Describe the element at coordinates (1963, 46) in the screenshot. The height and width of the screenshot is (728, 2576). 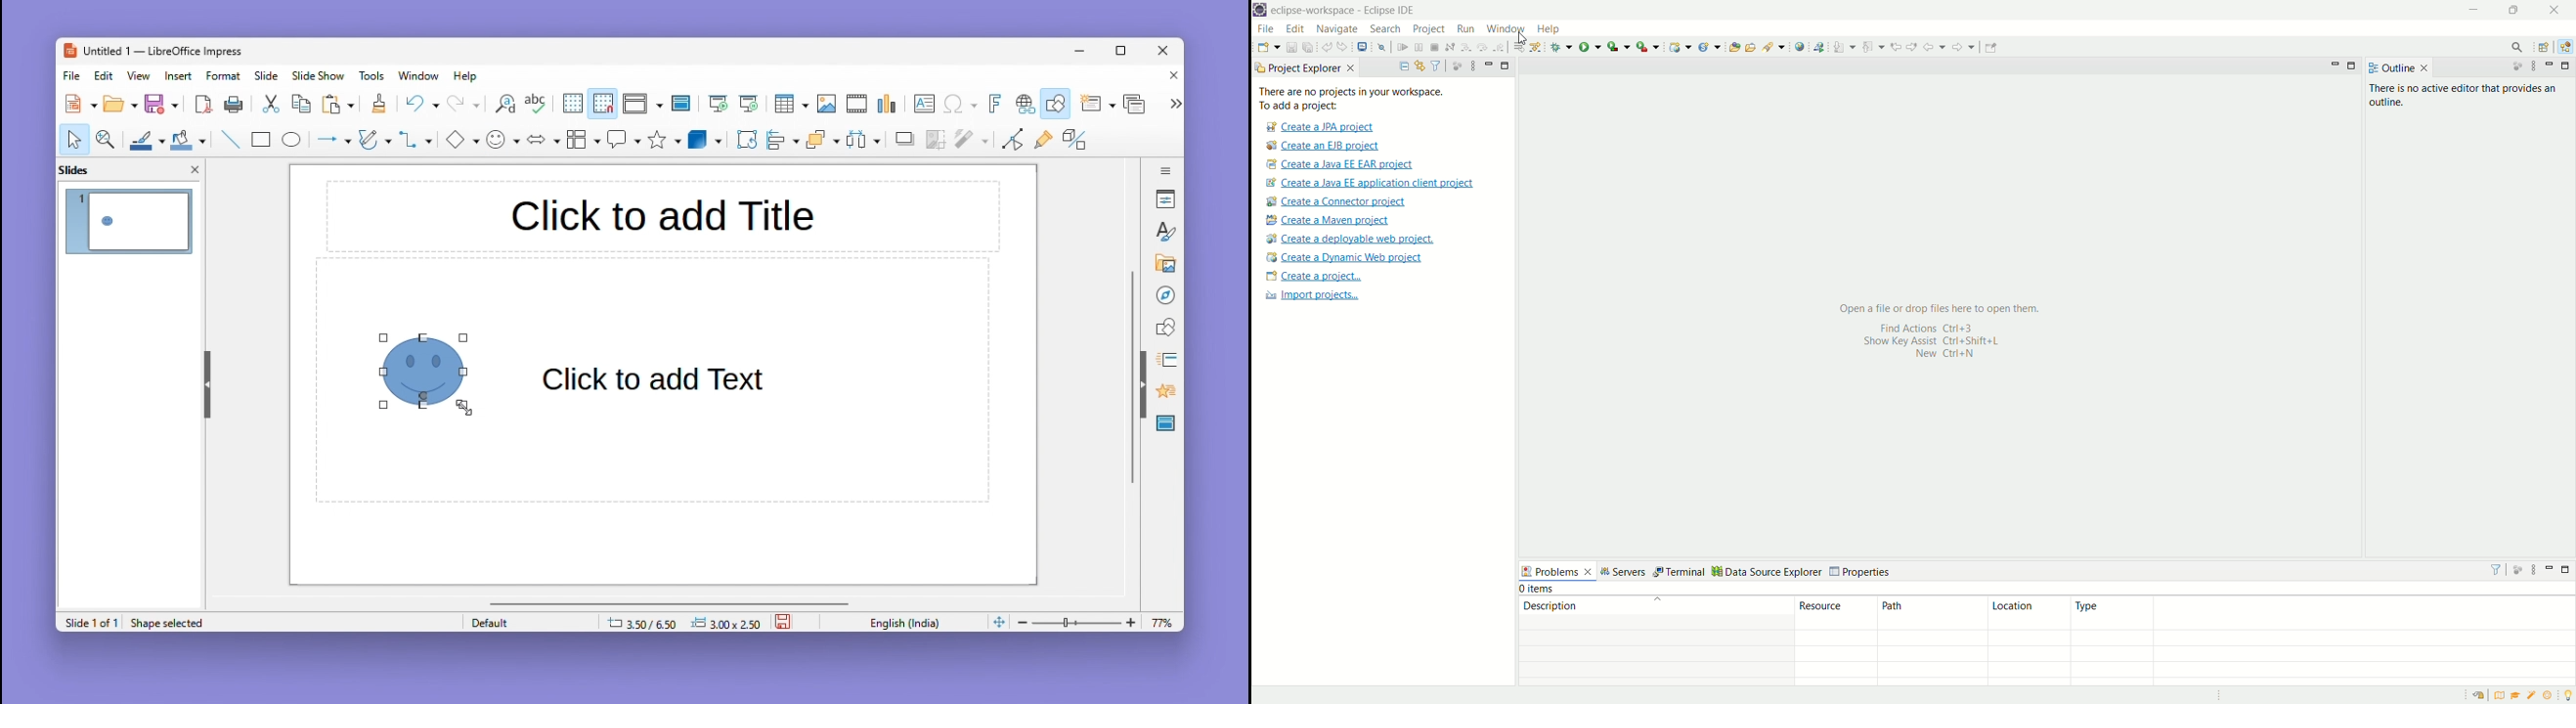
I see `forward` at that location.